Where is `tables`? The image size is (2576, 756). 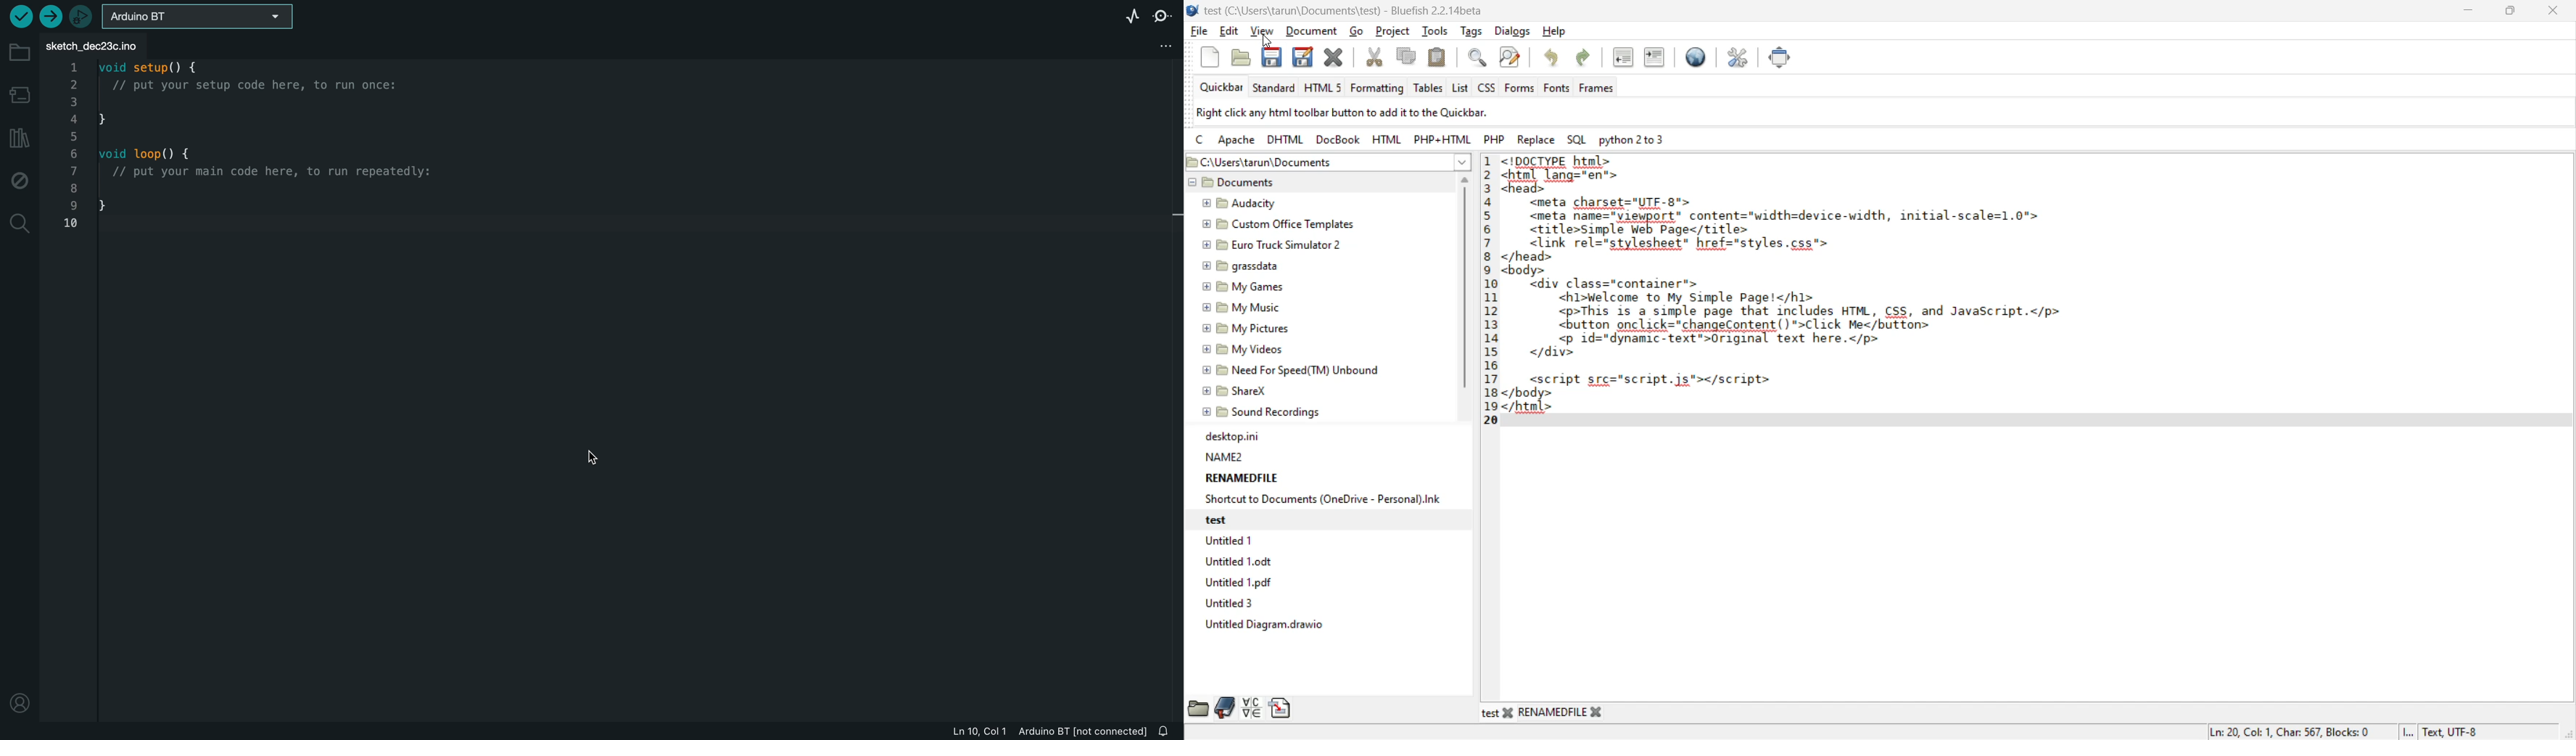
tables is located at coordinates (1429, 87).